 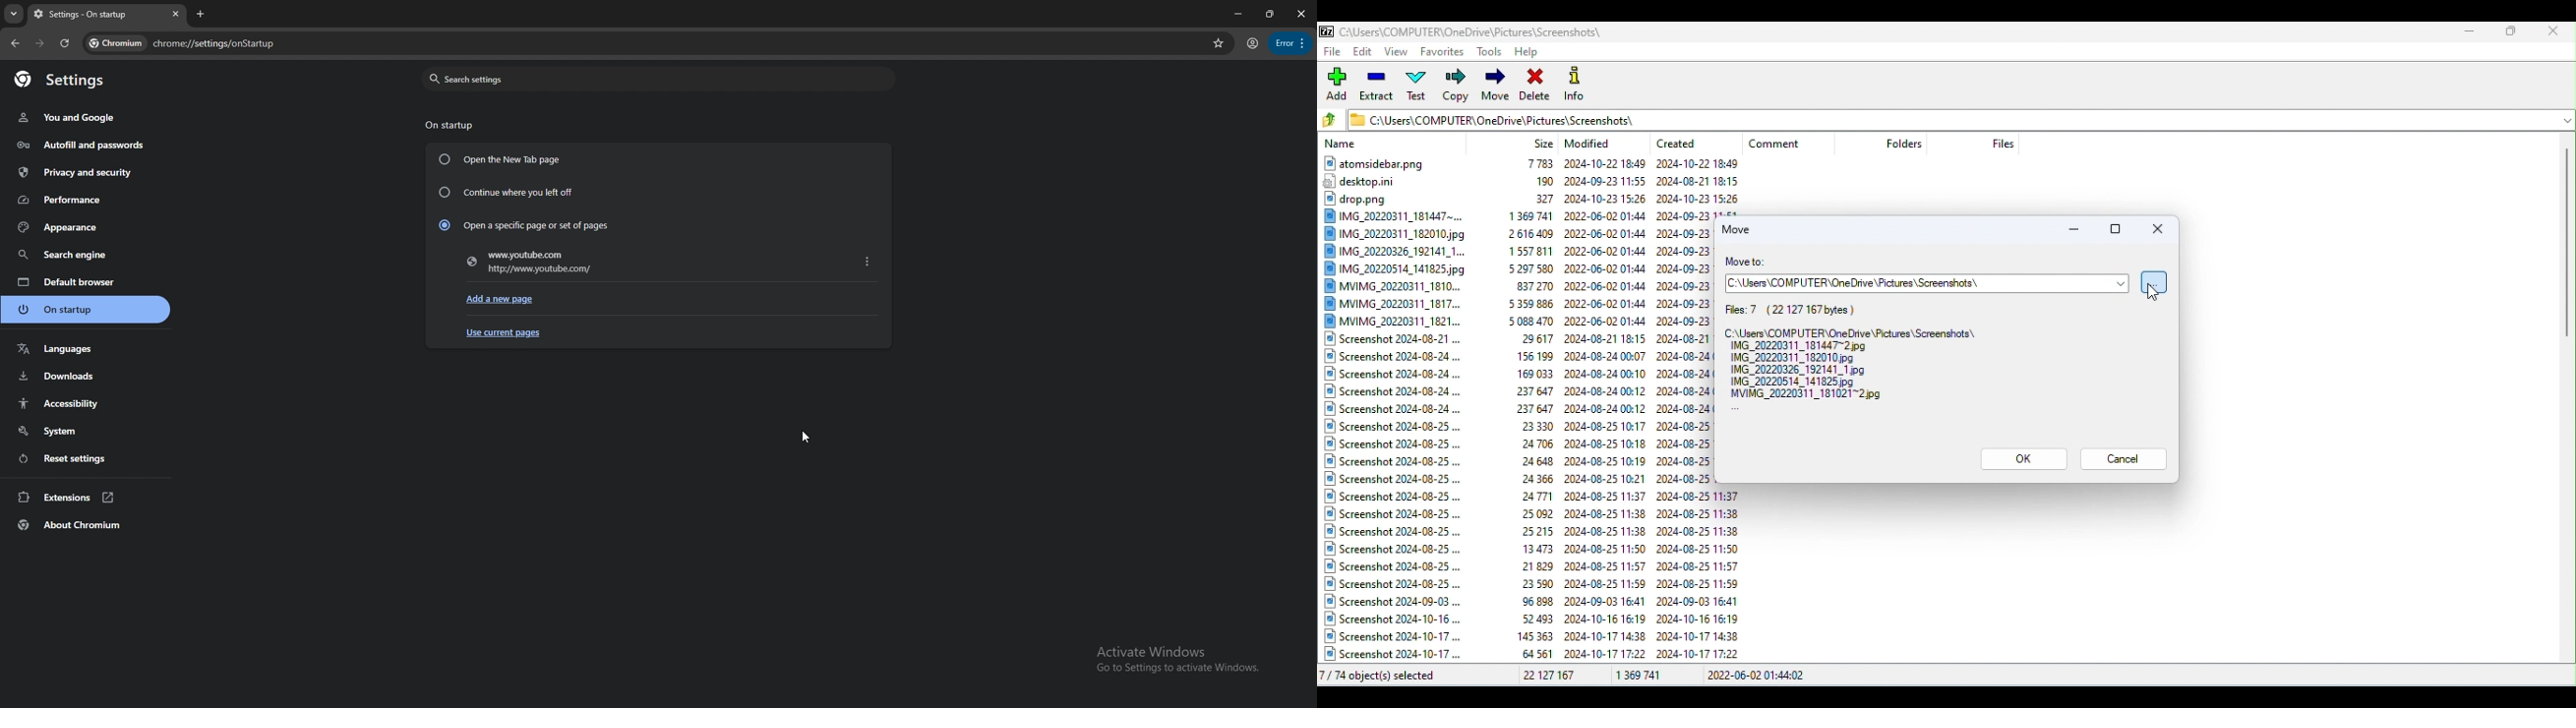 What do you see at coordinates (88, 404) in the screenshot?
I see `accessibility` at bounding box center [88, 404].